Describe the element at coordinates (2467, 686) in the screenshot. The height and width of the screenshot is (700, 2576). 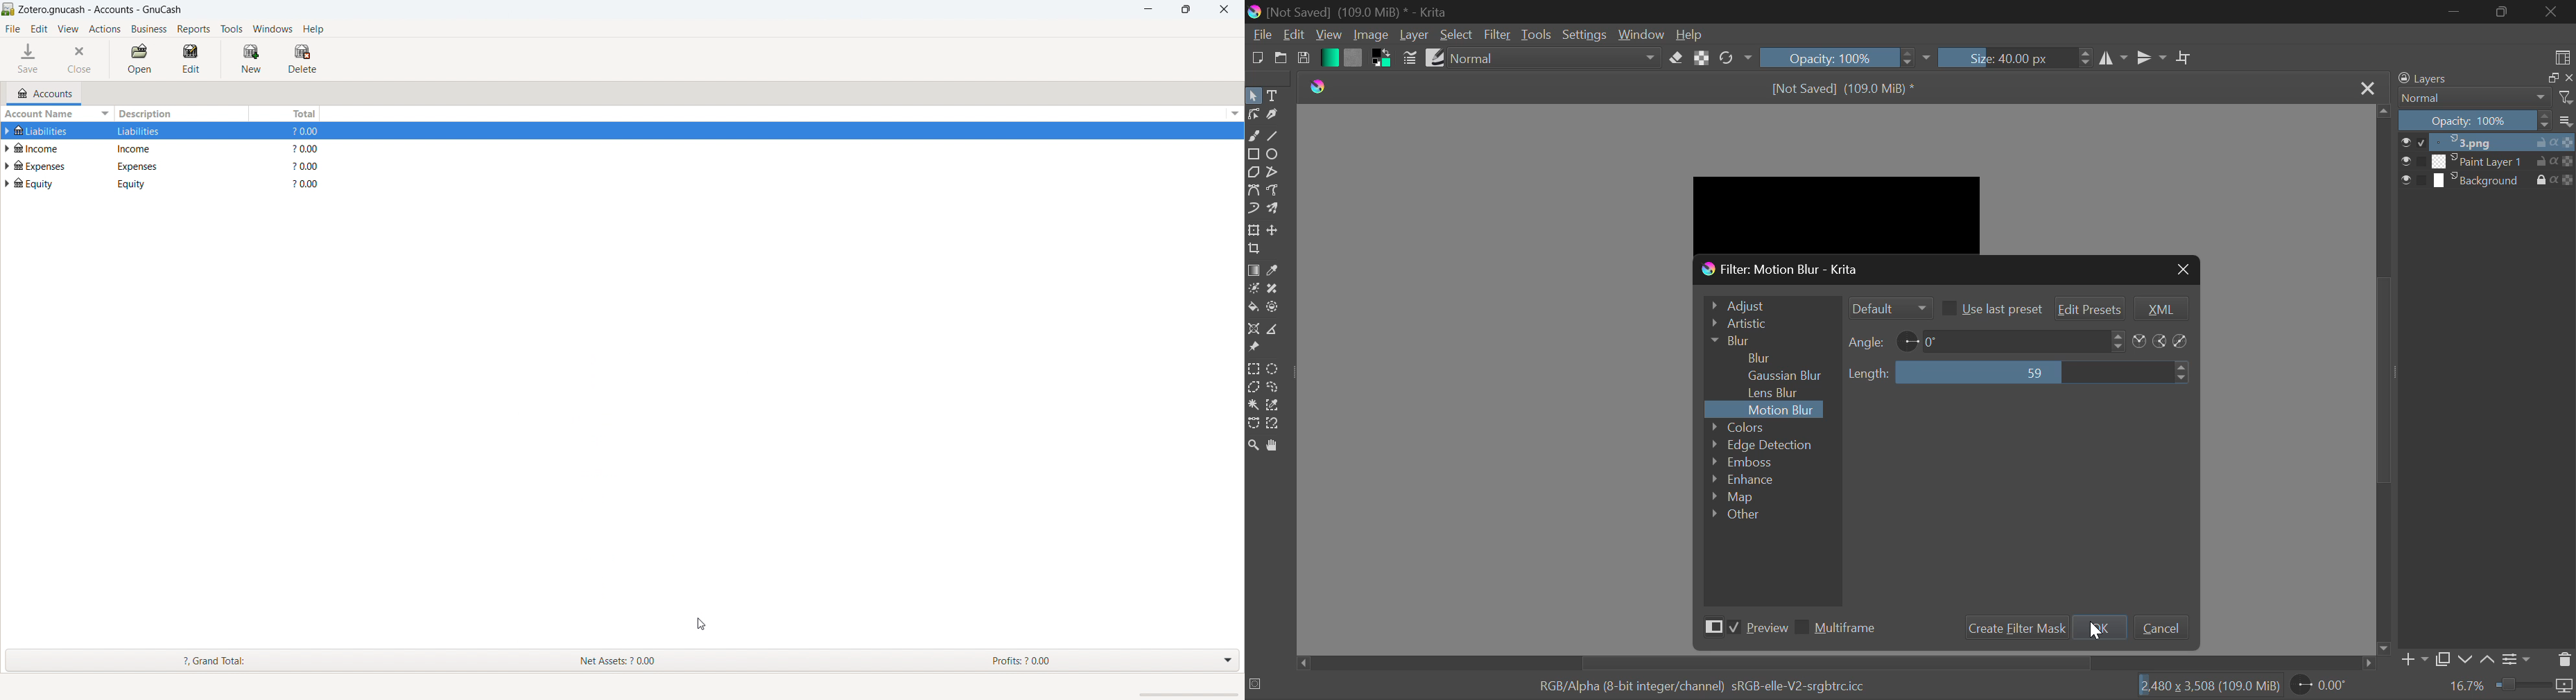
I see `16.7%` at that location.